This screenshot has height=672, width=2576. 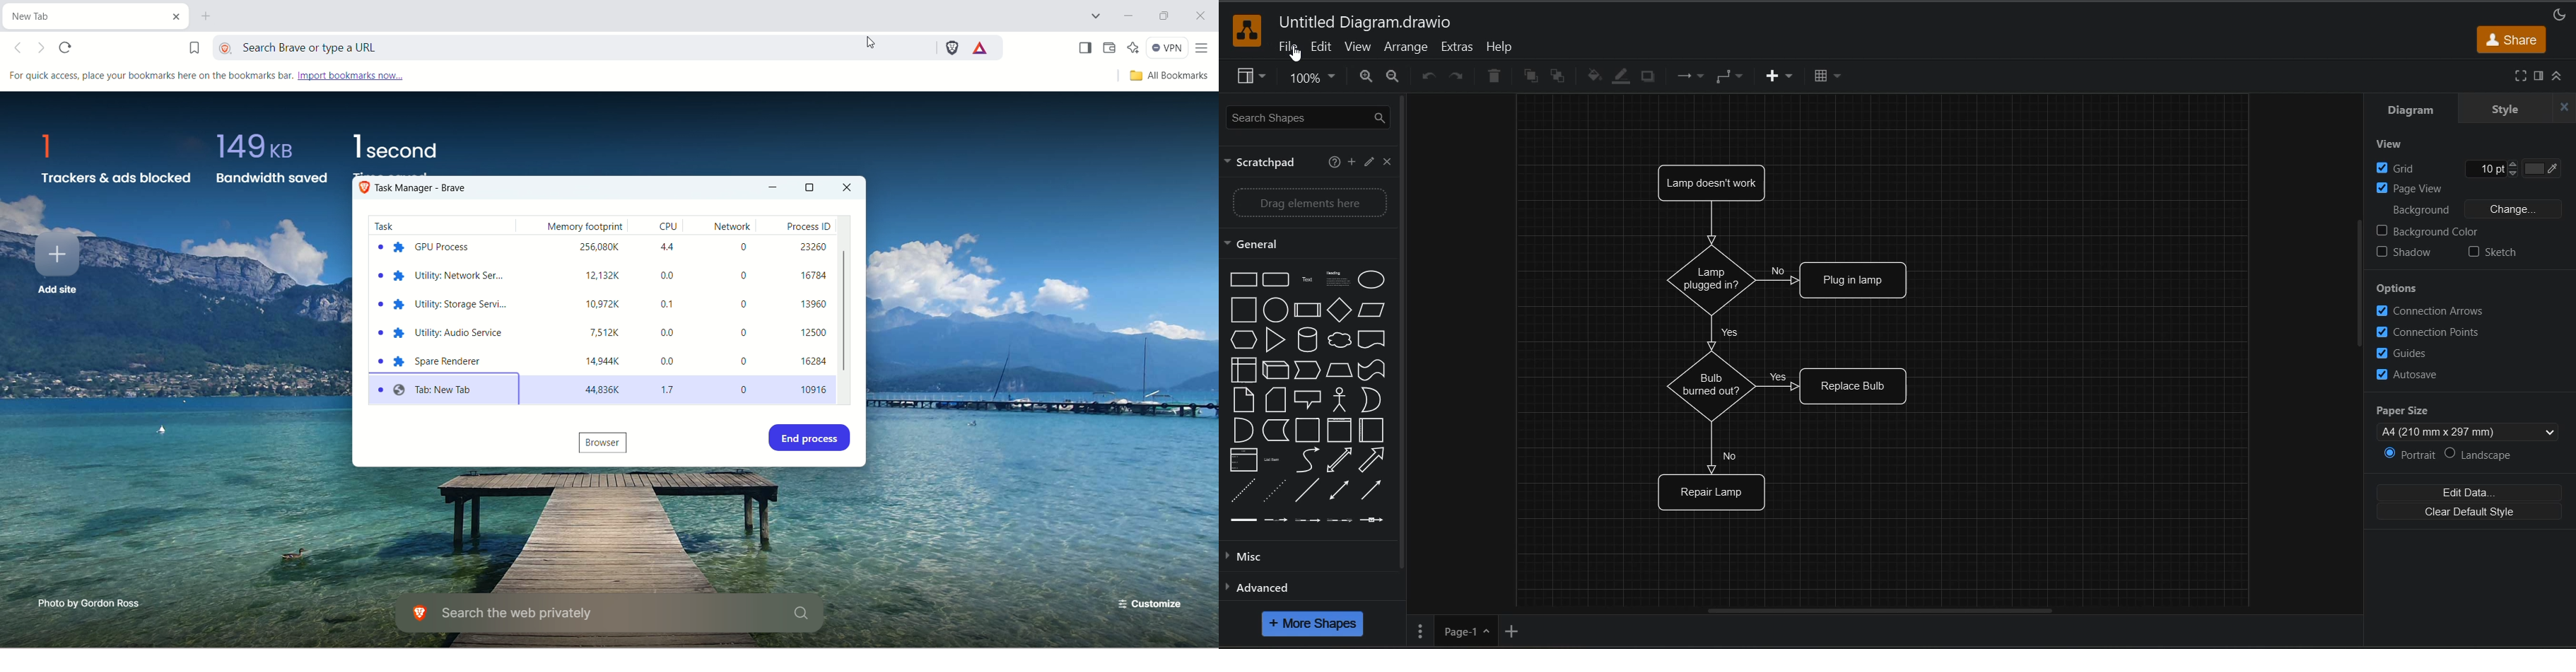 What do you see at coordinates (1393, 76) in the screenshot?
I see `zoom out` at bounding box center [1393, 76].